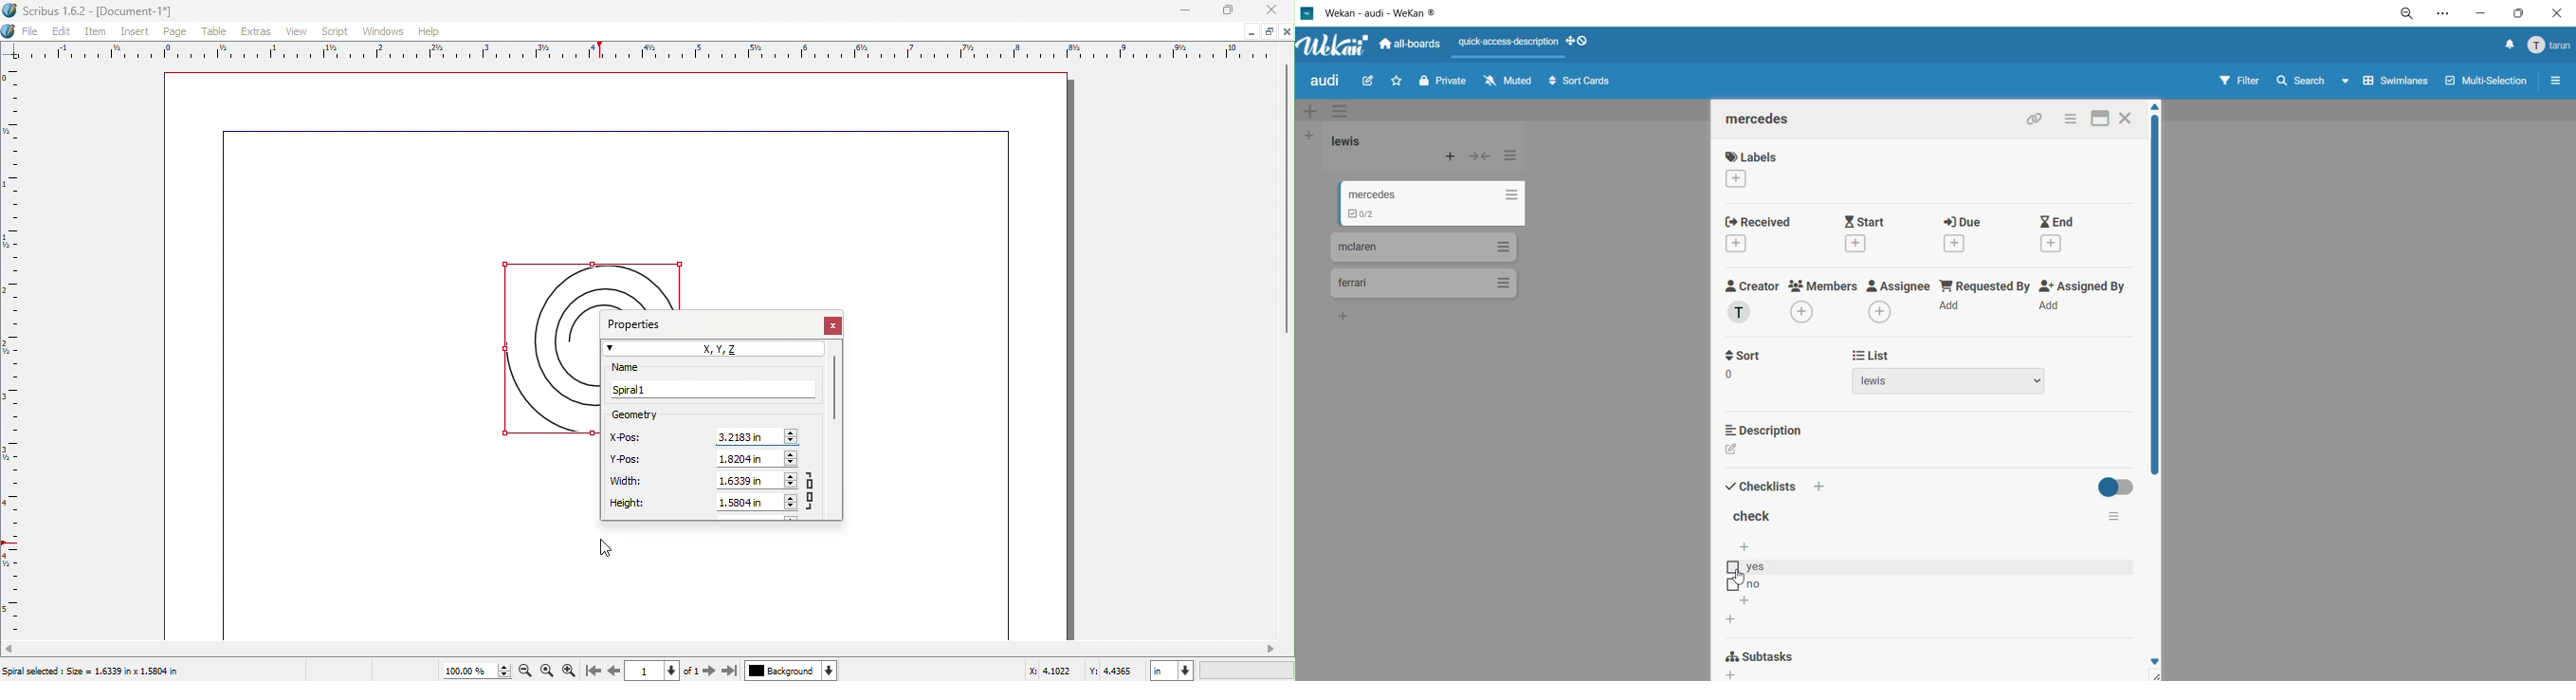  Describe the element at coordinates (1229, 10) in the screenshot. I see `Maximize` at that location.